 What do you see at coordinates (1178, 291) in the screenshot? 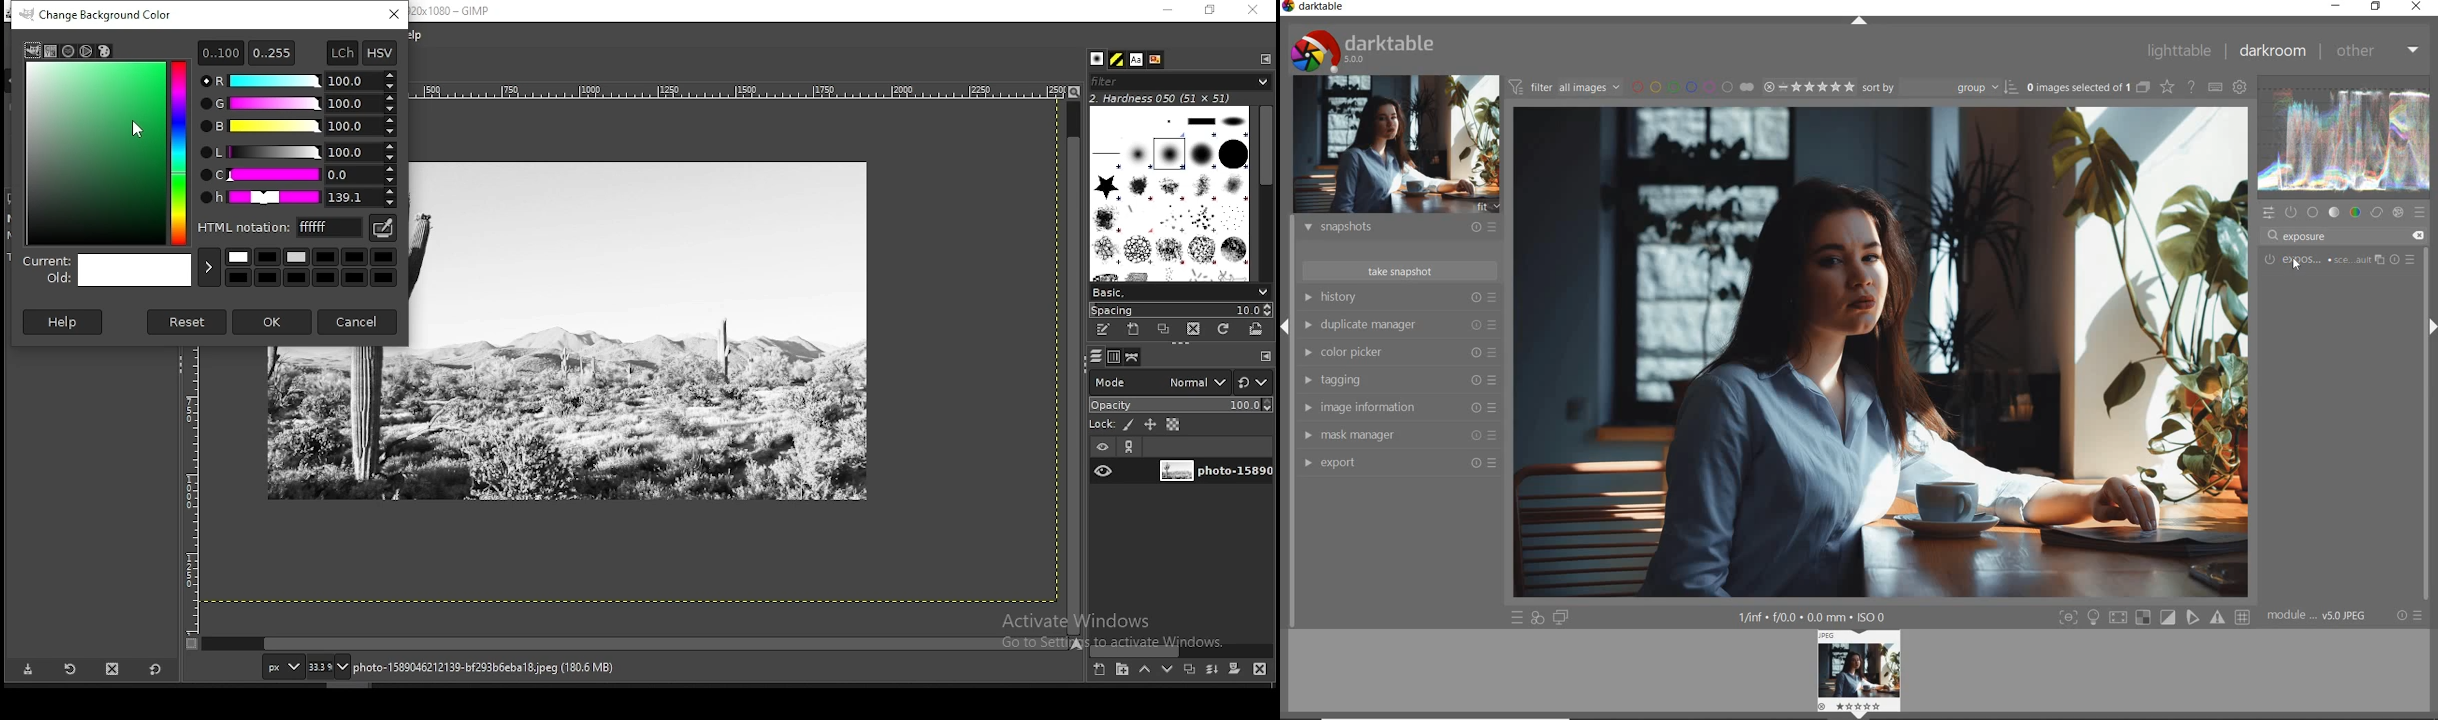
I see `select brush preset` at bounding box center [1178, 291].